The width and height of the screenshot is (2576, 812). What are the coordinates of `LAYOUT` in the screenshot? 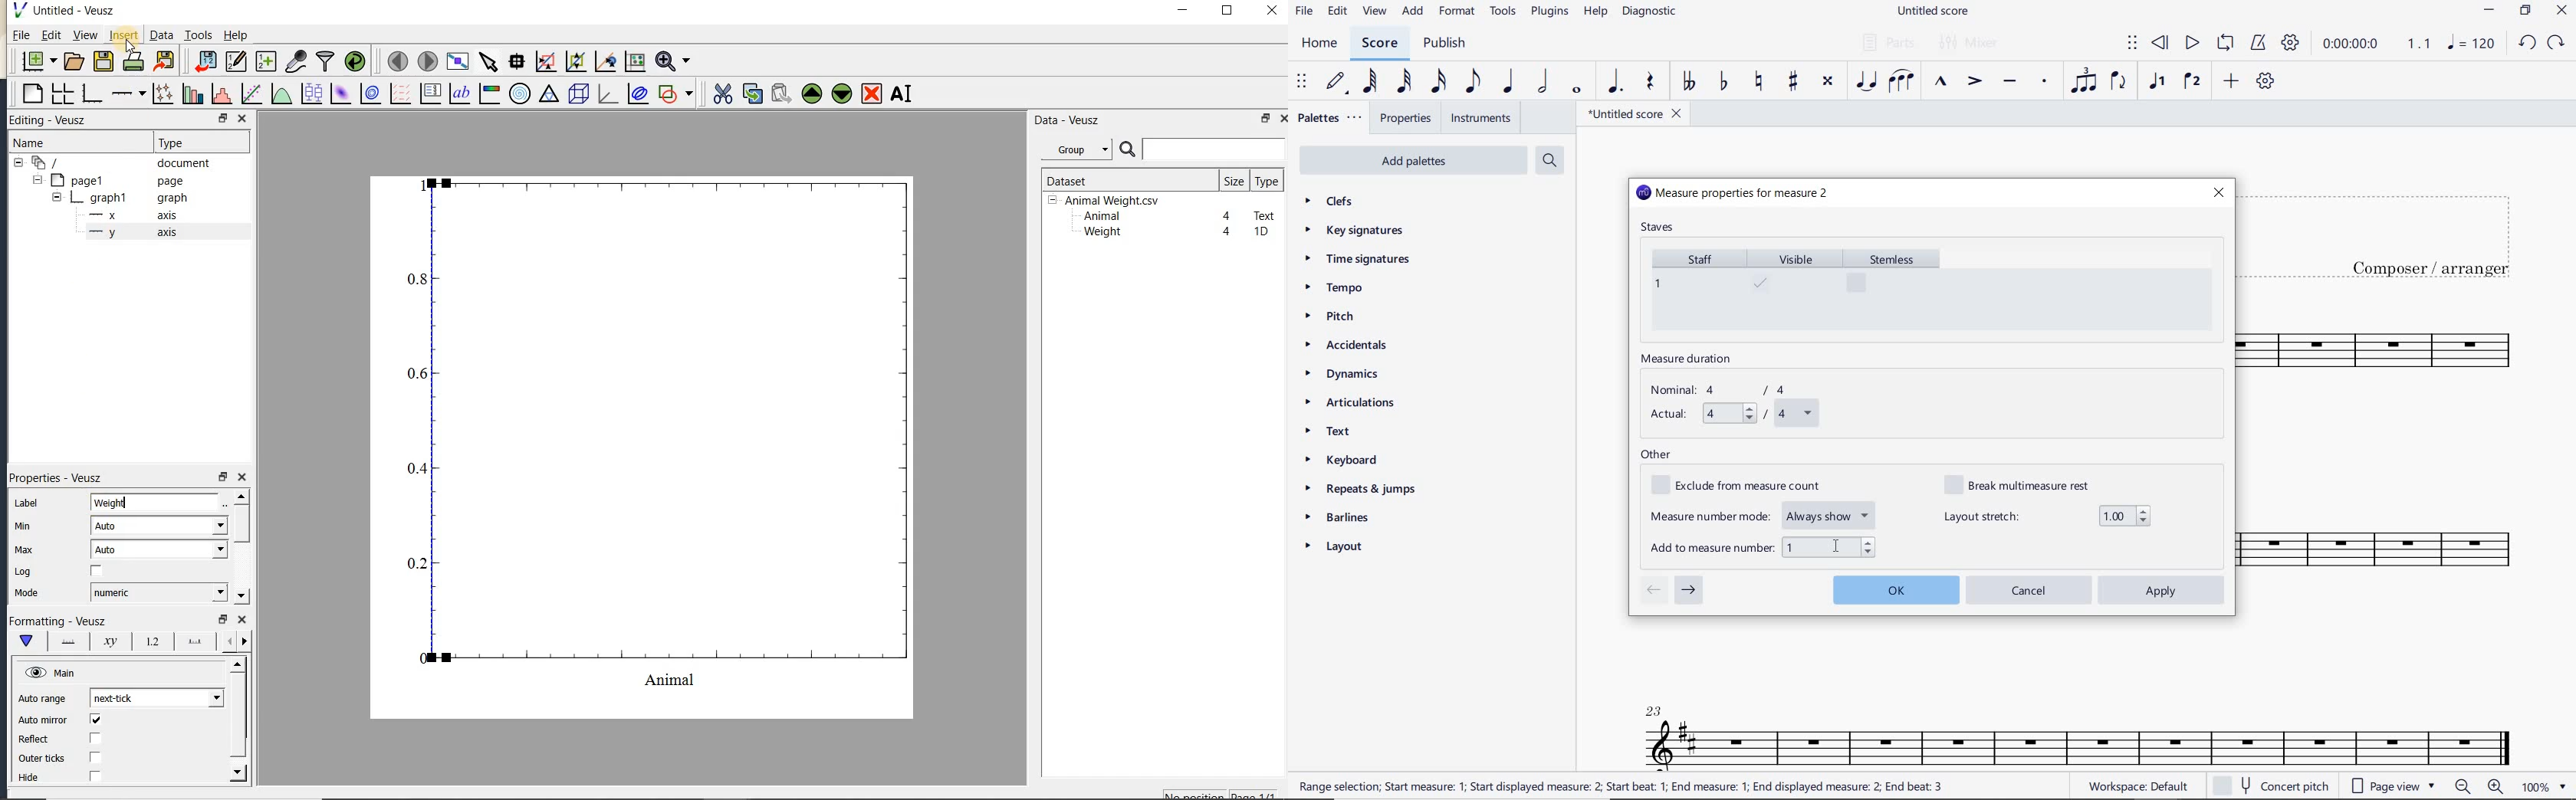 It's located at (1337, 549).